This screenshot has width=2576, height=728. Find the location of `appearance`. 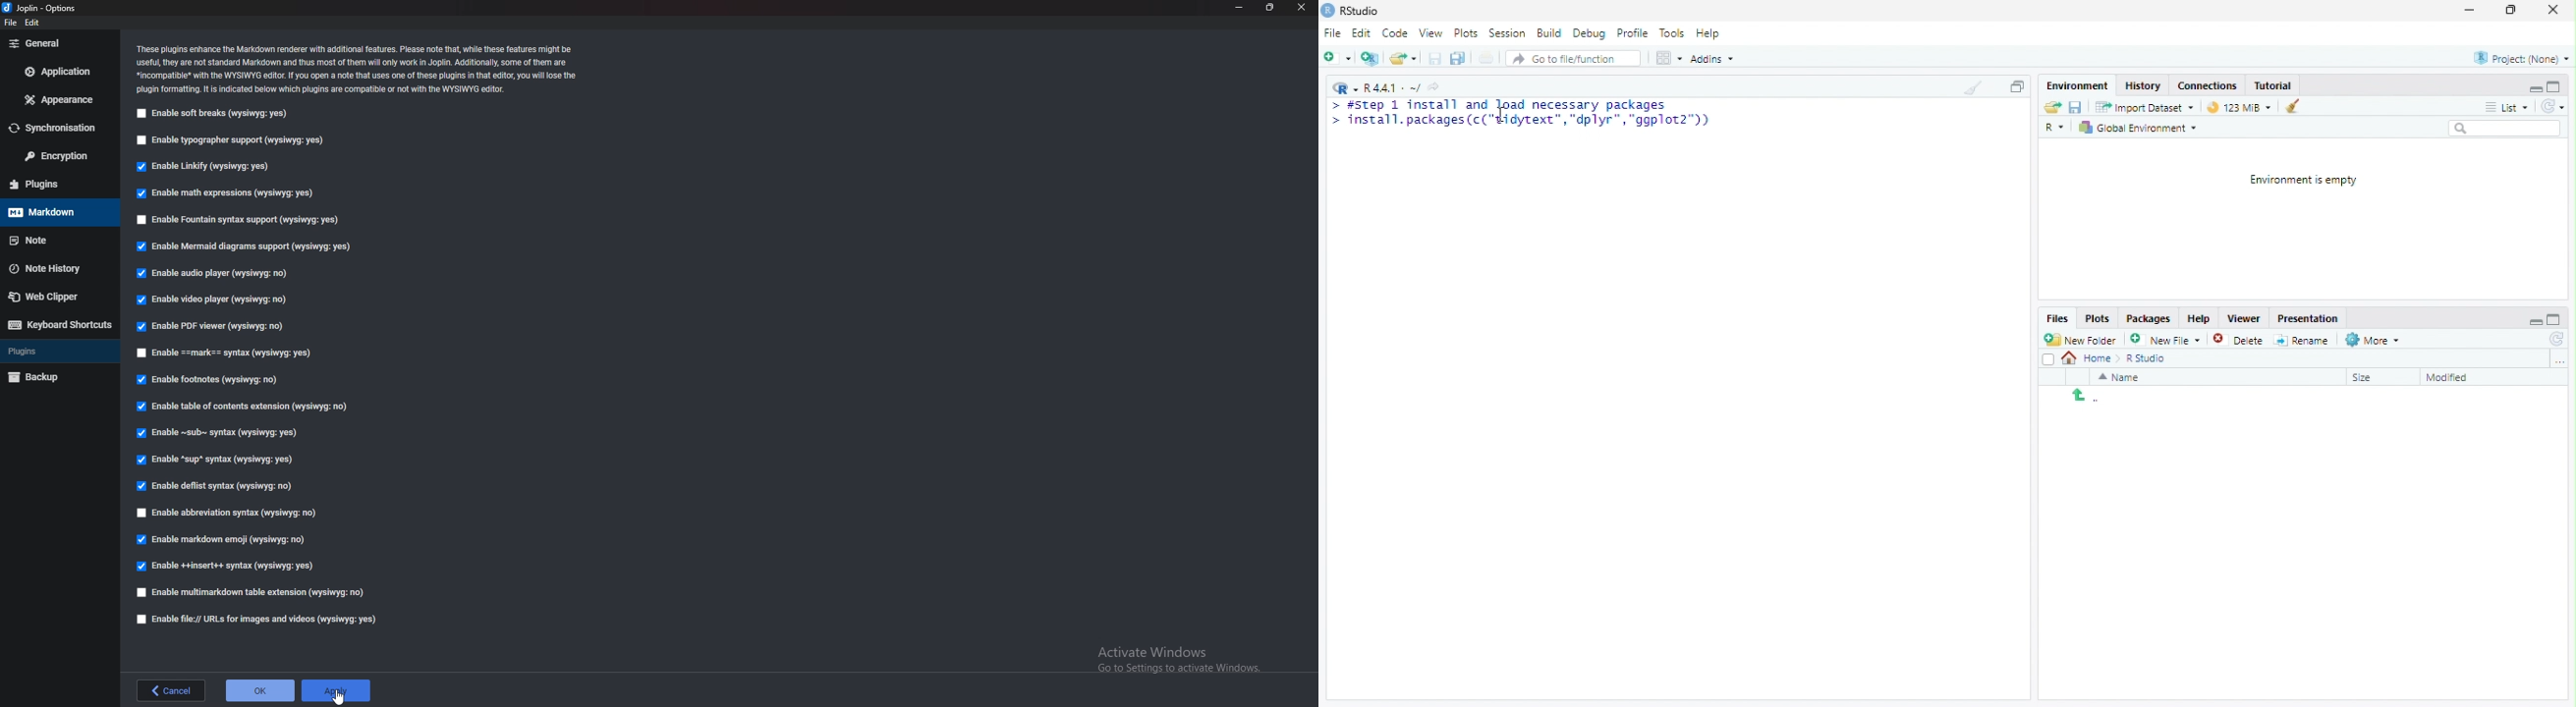

appearance is located at coordinates (56, 101).